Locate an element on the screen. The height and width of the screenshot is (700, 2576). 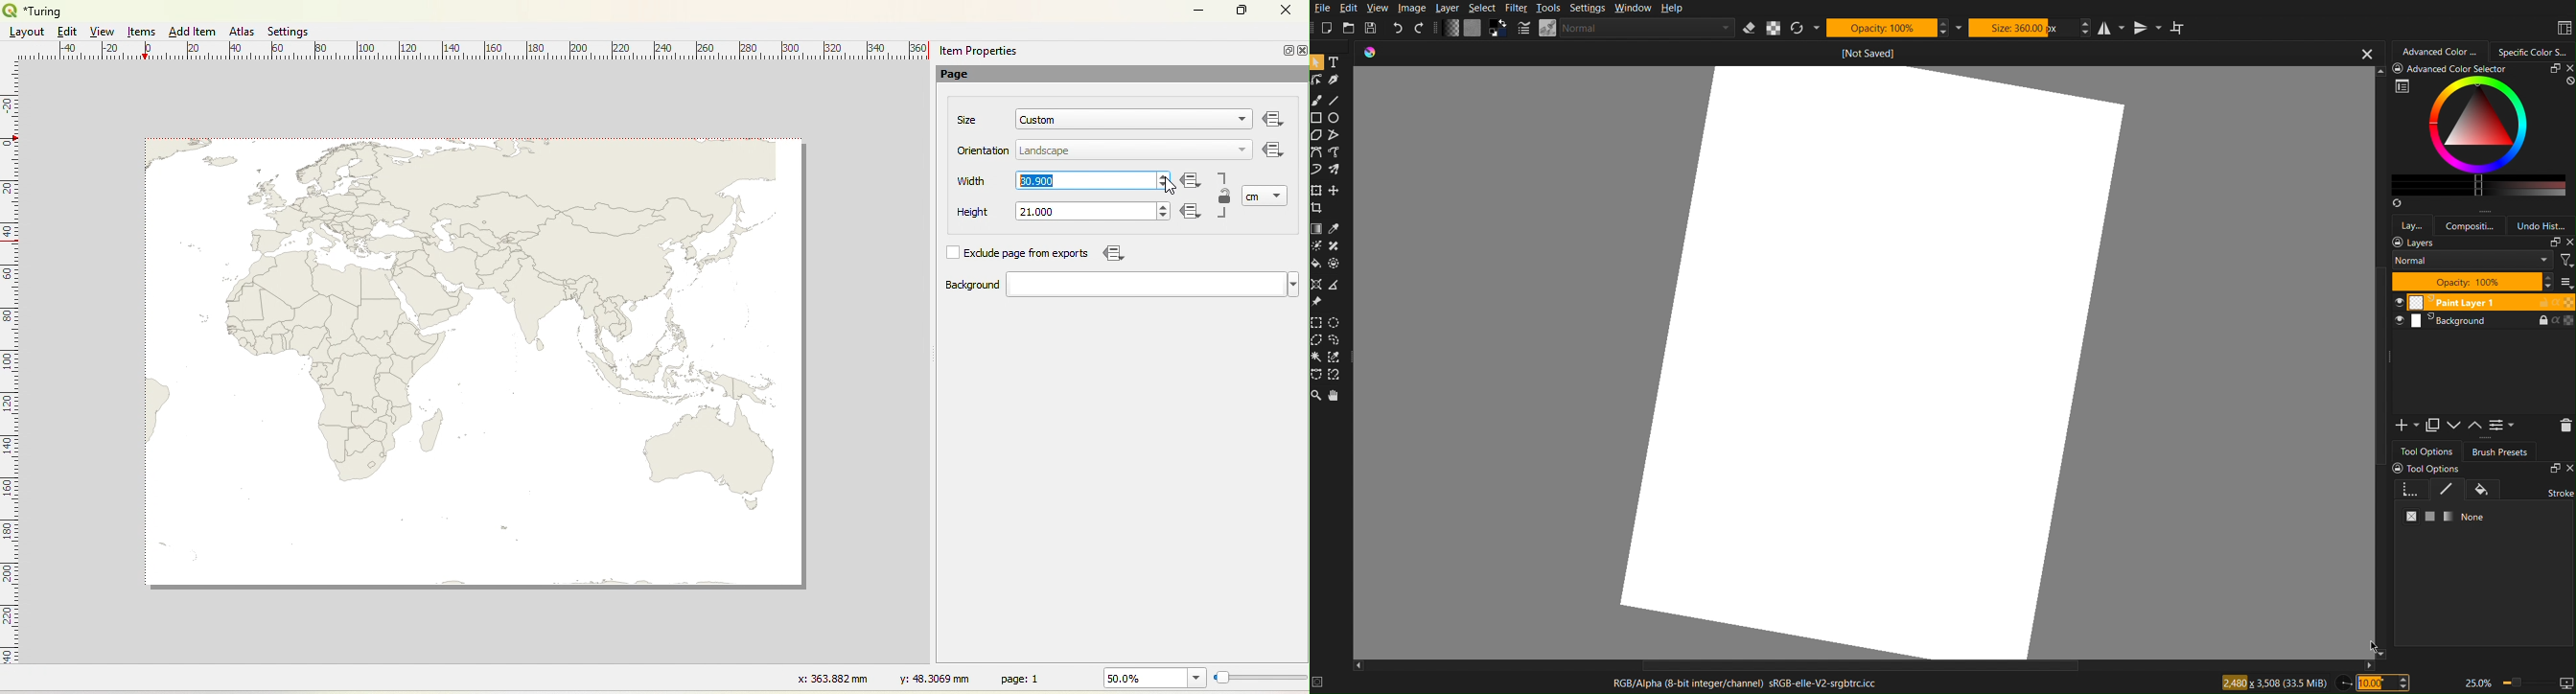
Pen is located at coordinates (1333, 79).